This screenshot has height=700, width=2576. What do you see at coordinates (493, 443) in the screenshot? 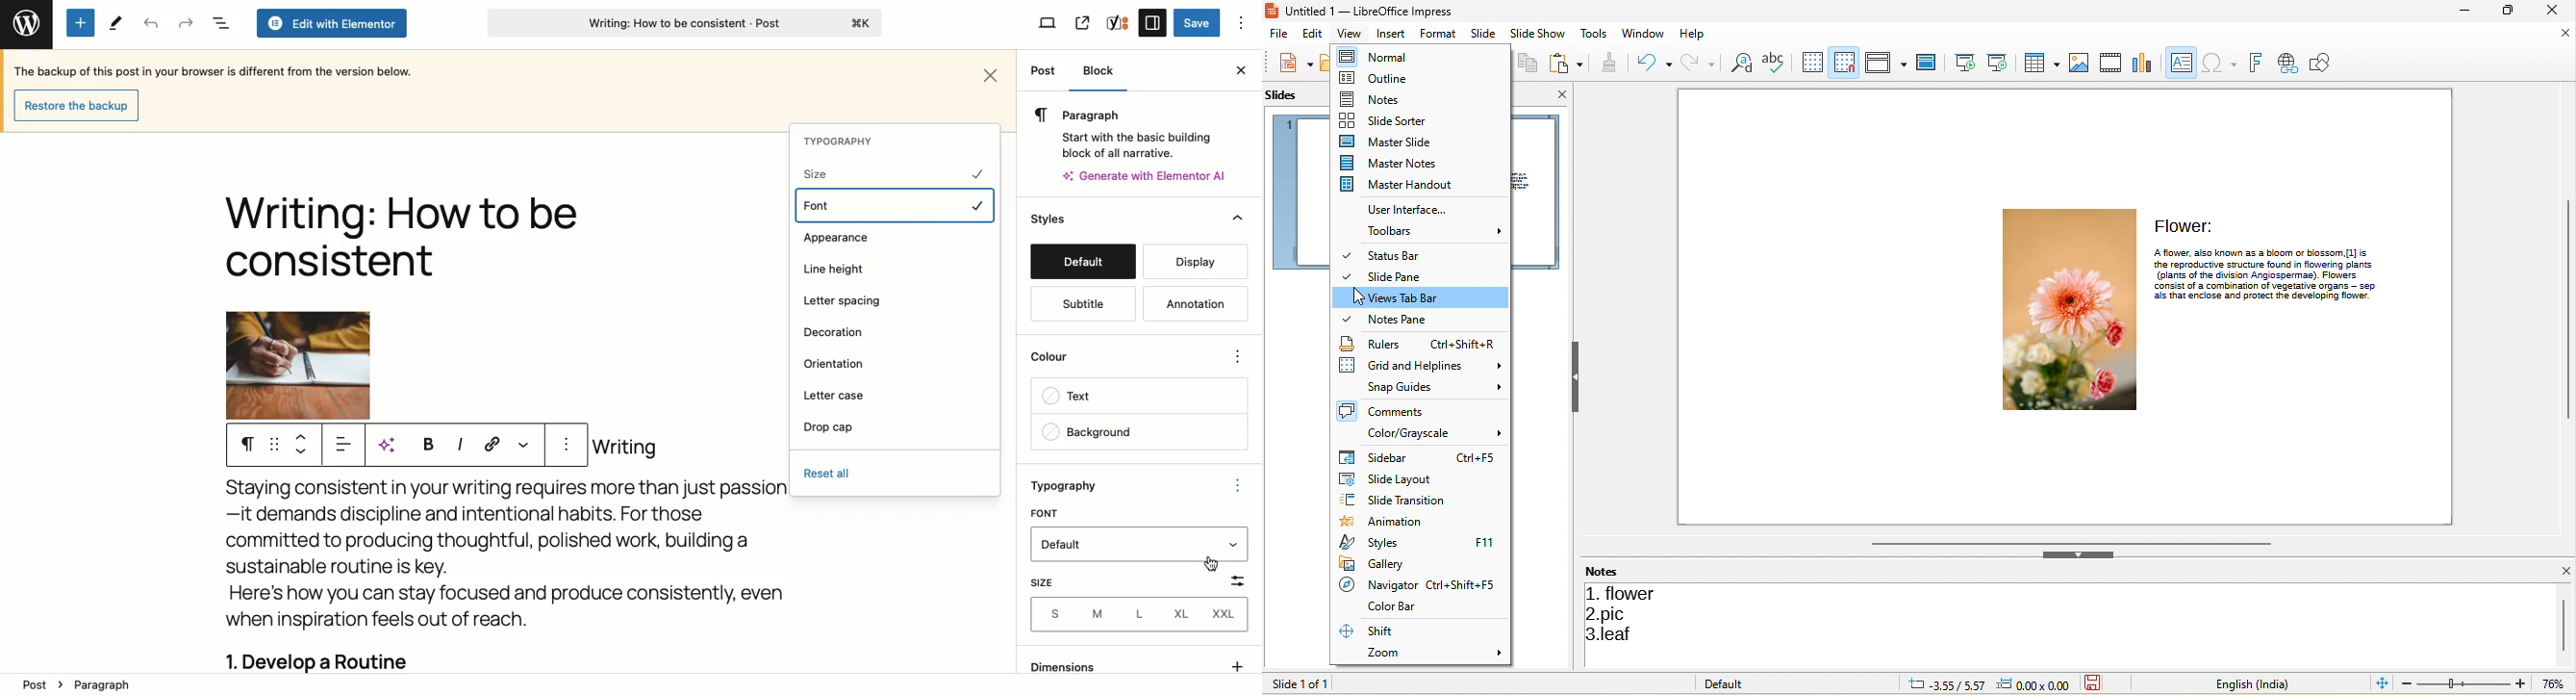
I see `Link` at bounding box center [493, 443].